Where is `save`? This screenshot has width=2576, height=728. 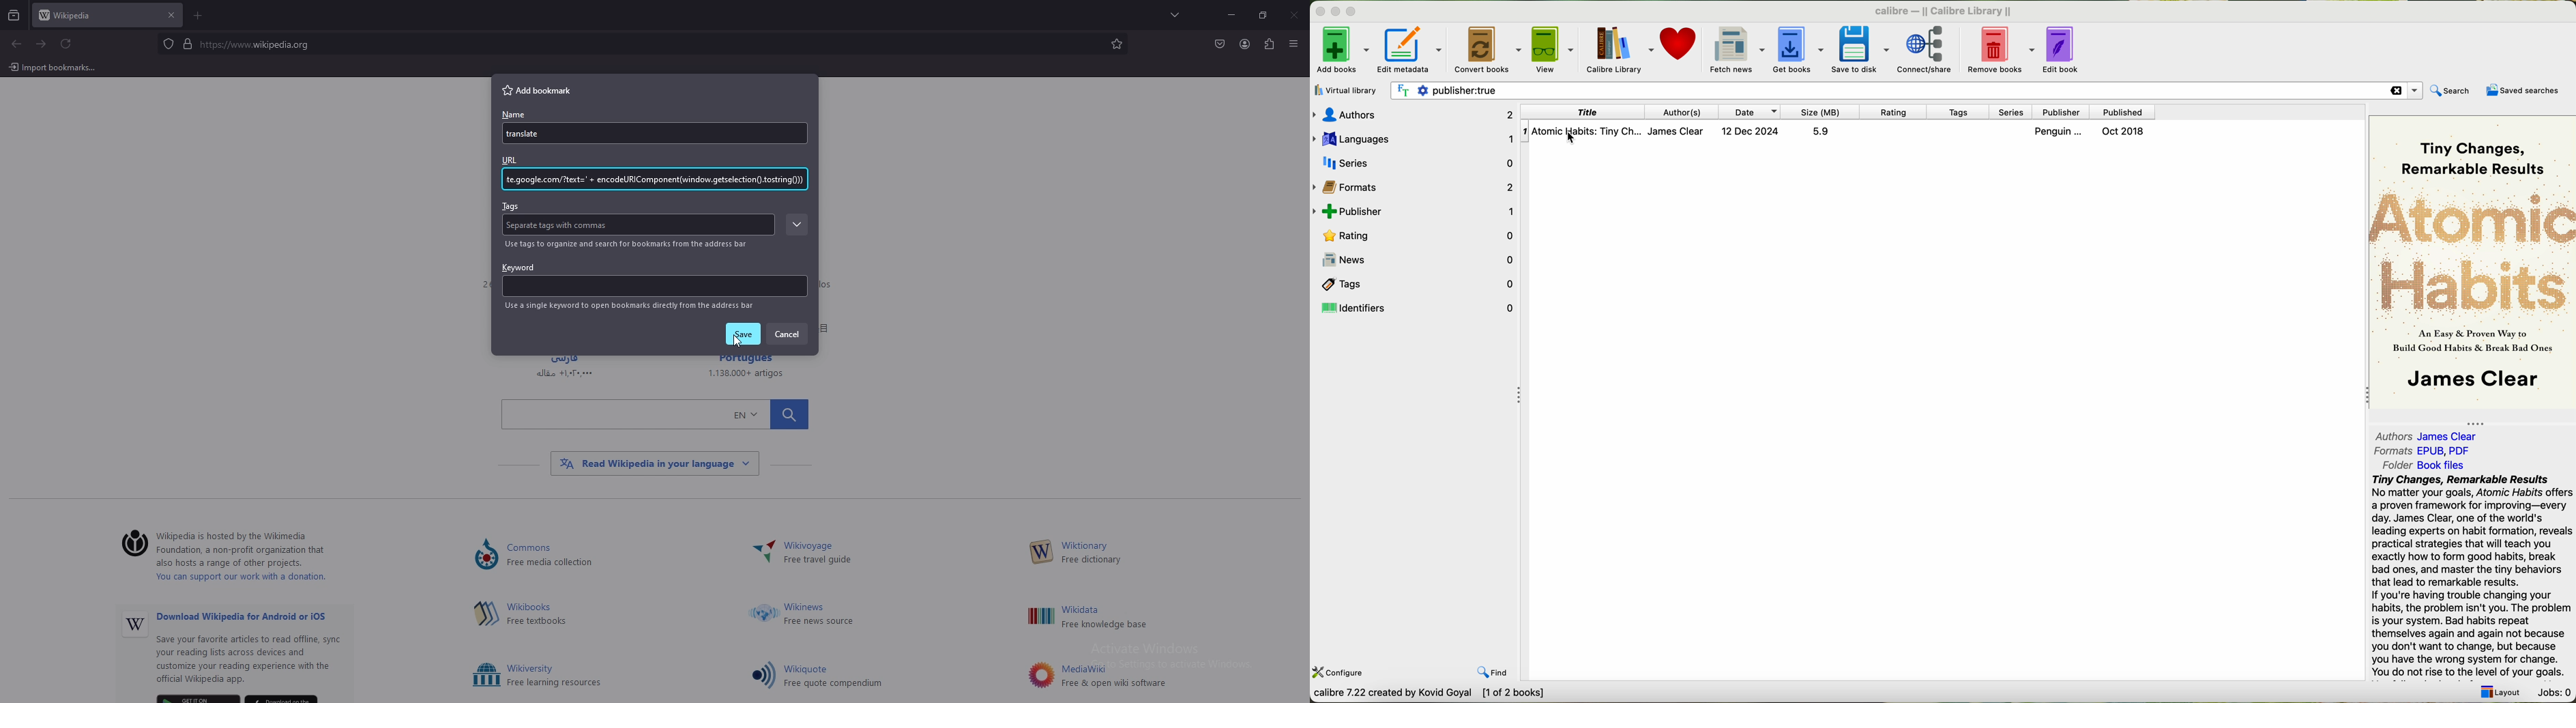 save is located at coordinates (744, 334).